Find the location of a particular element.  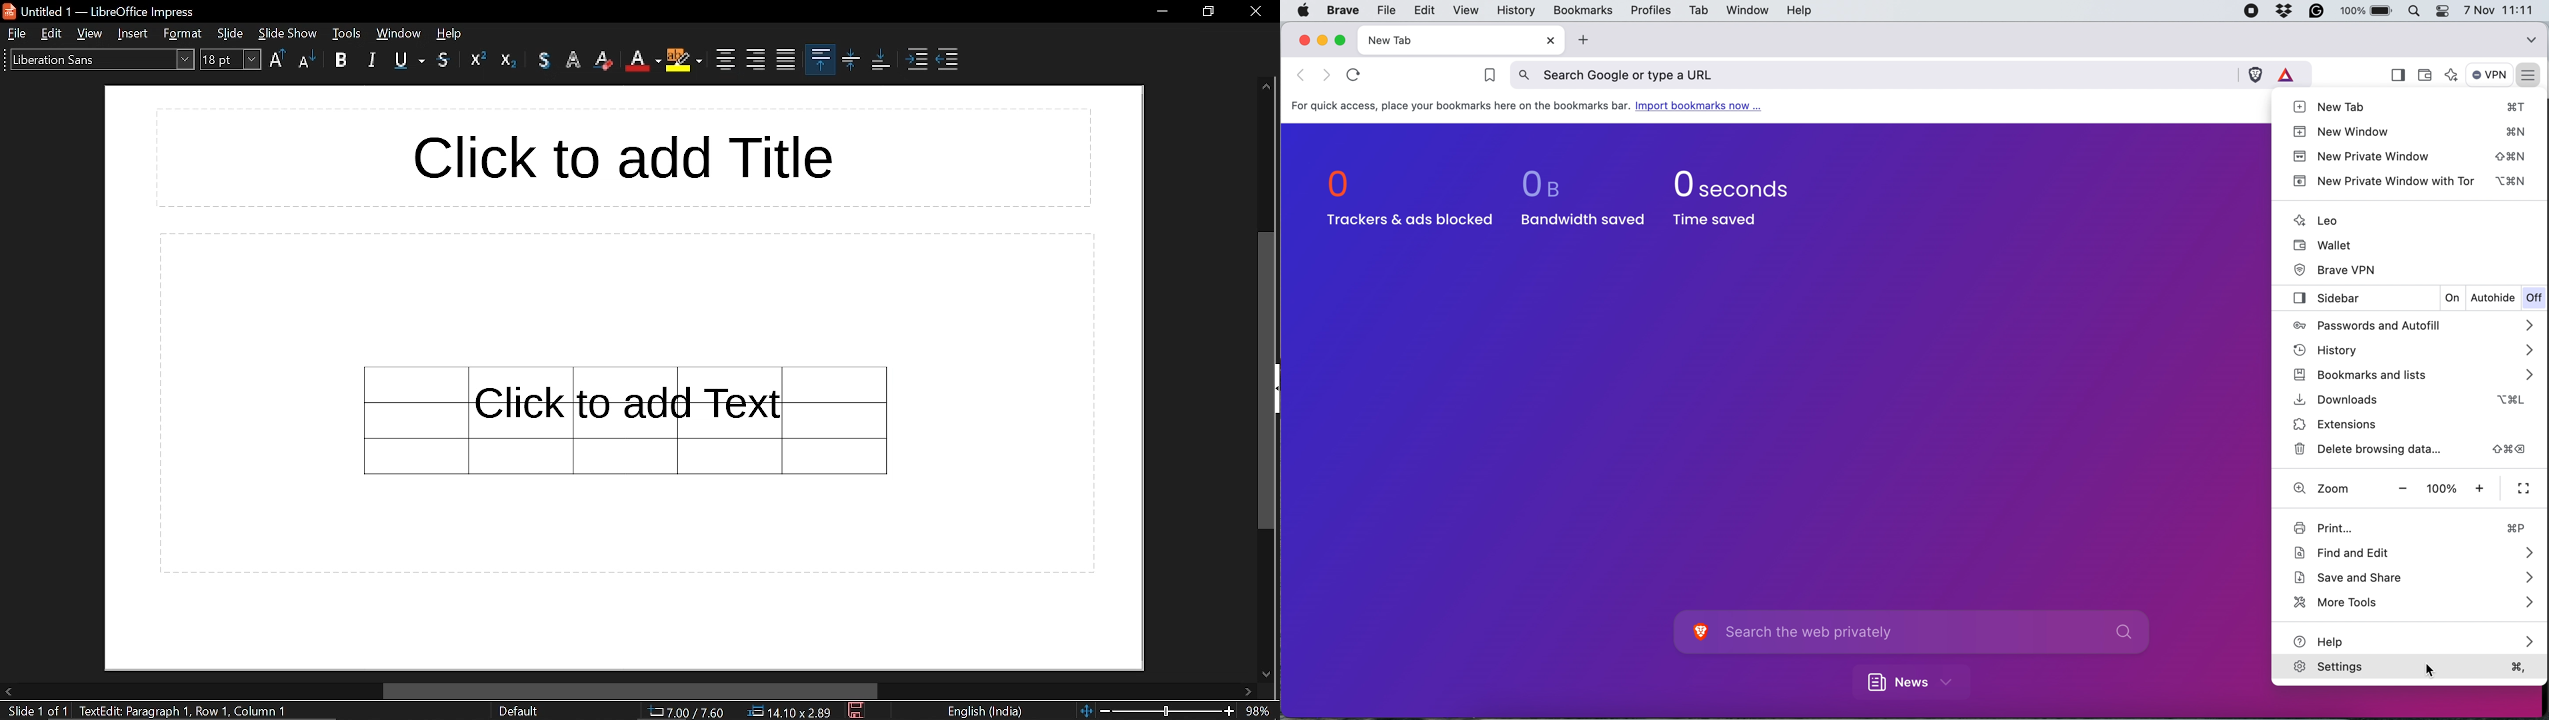

eraser is located at coordinates (606, 60).